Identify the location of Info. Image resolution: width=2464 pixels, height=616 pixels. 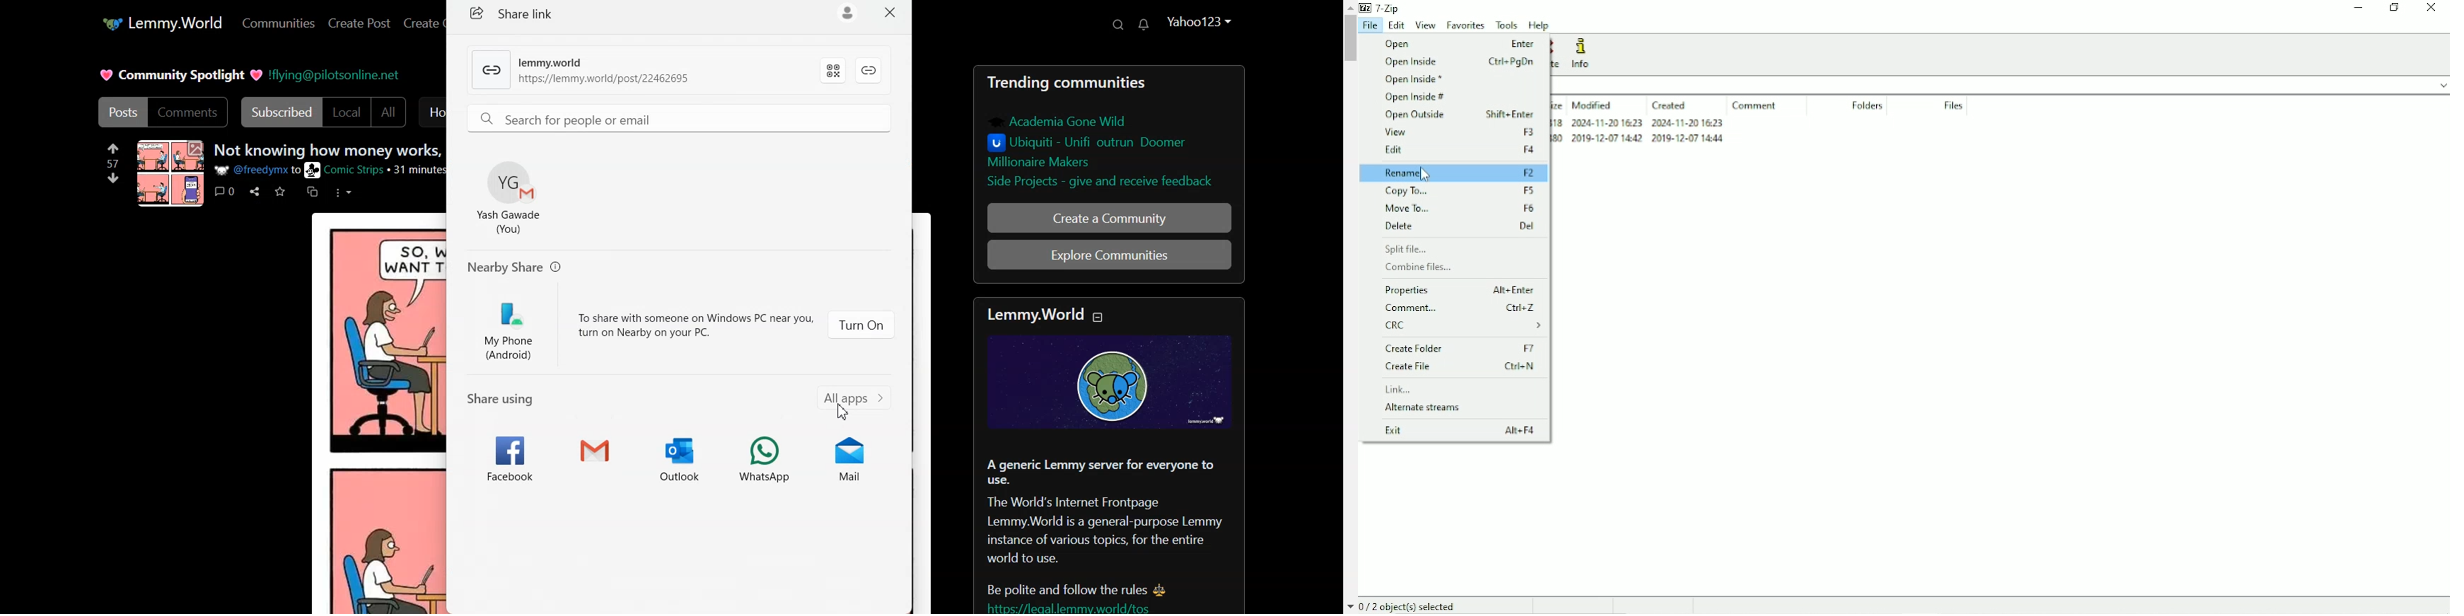
(1584, 54).